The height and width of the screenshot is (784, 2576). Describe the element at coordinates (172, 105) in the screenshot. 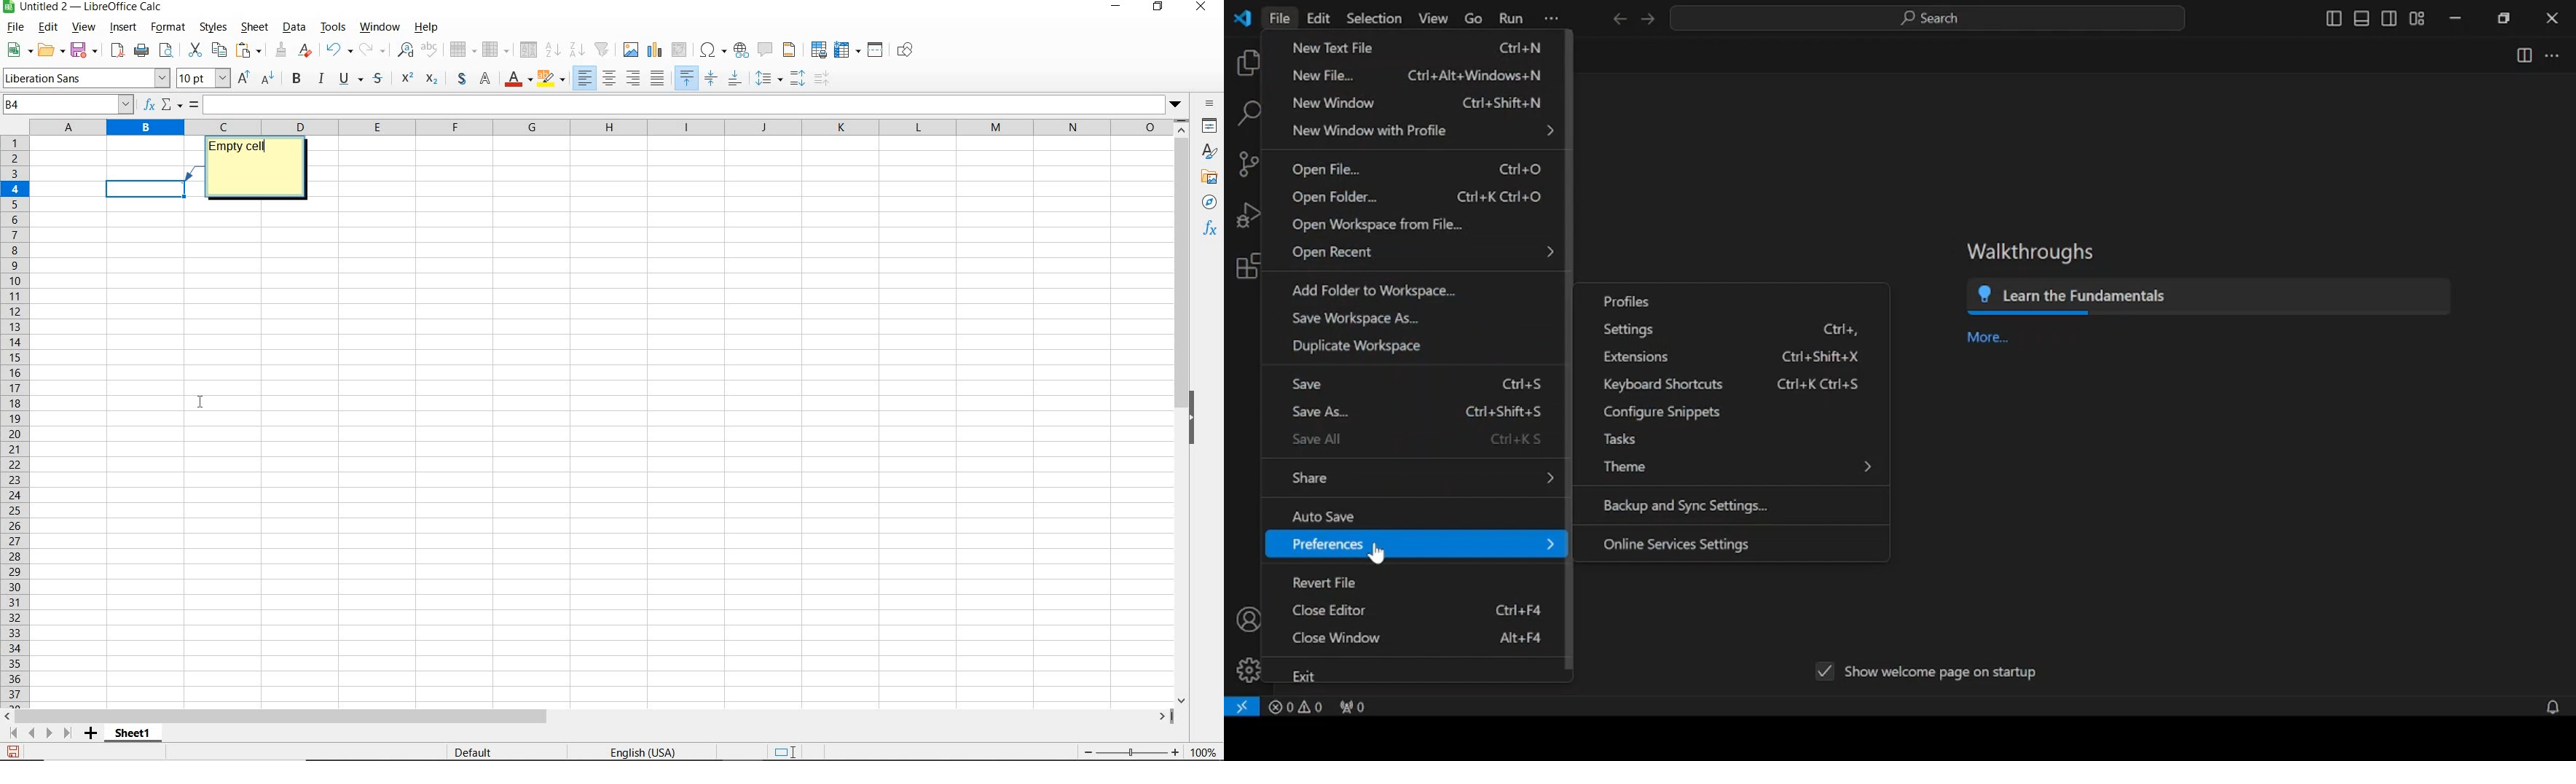

I see `select function` at that location.